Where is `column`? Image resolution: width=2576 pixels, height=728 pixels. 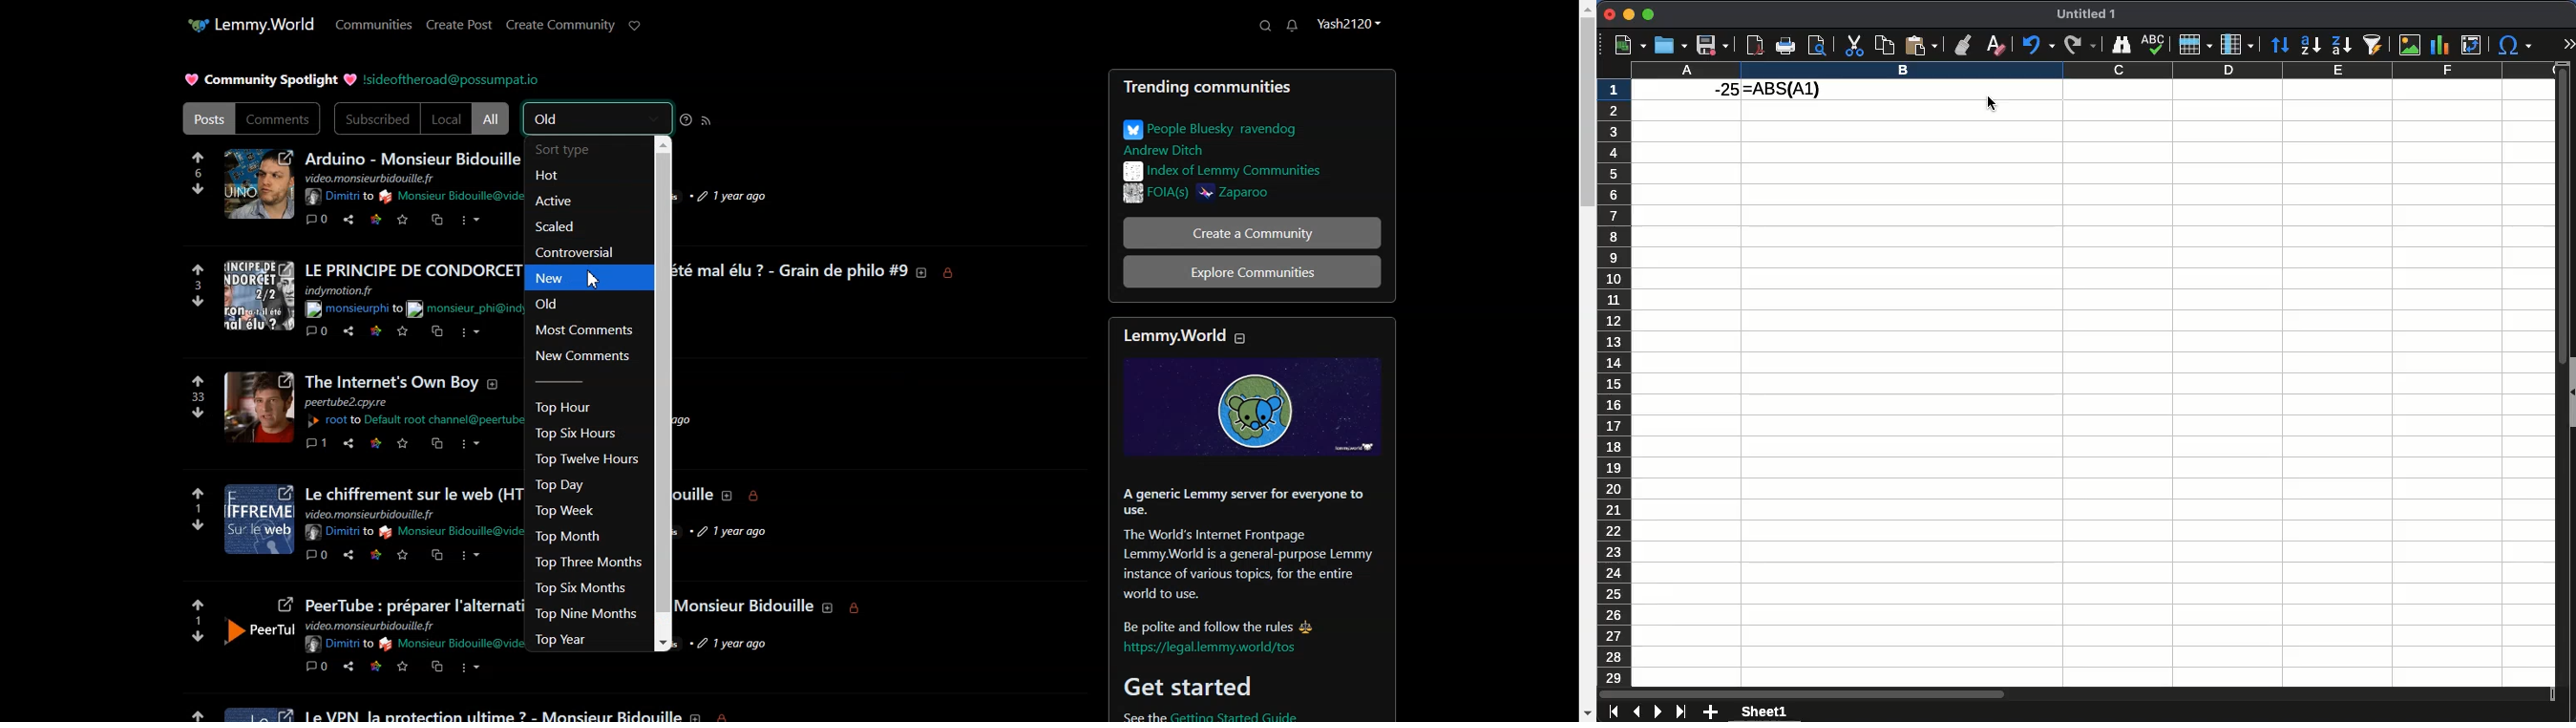 column is located at coordinates (2237, 43).